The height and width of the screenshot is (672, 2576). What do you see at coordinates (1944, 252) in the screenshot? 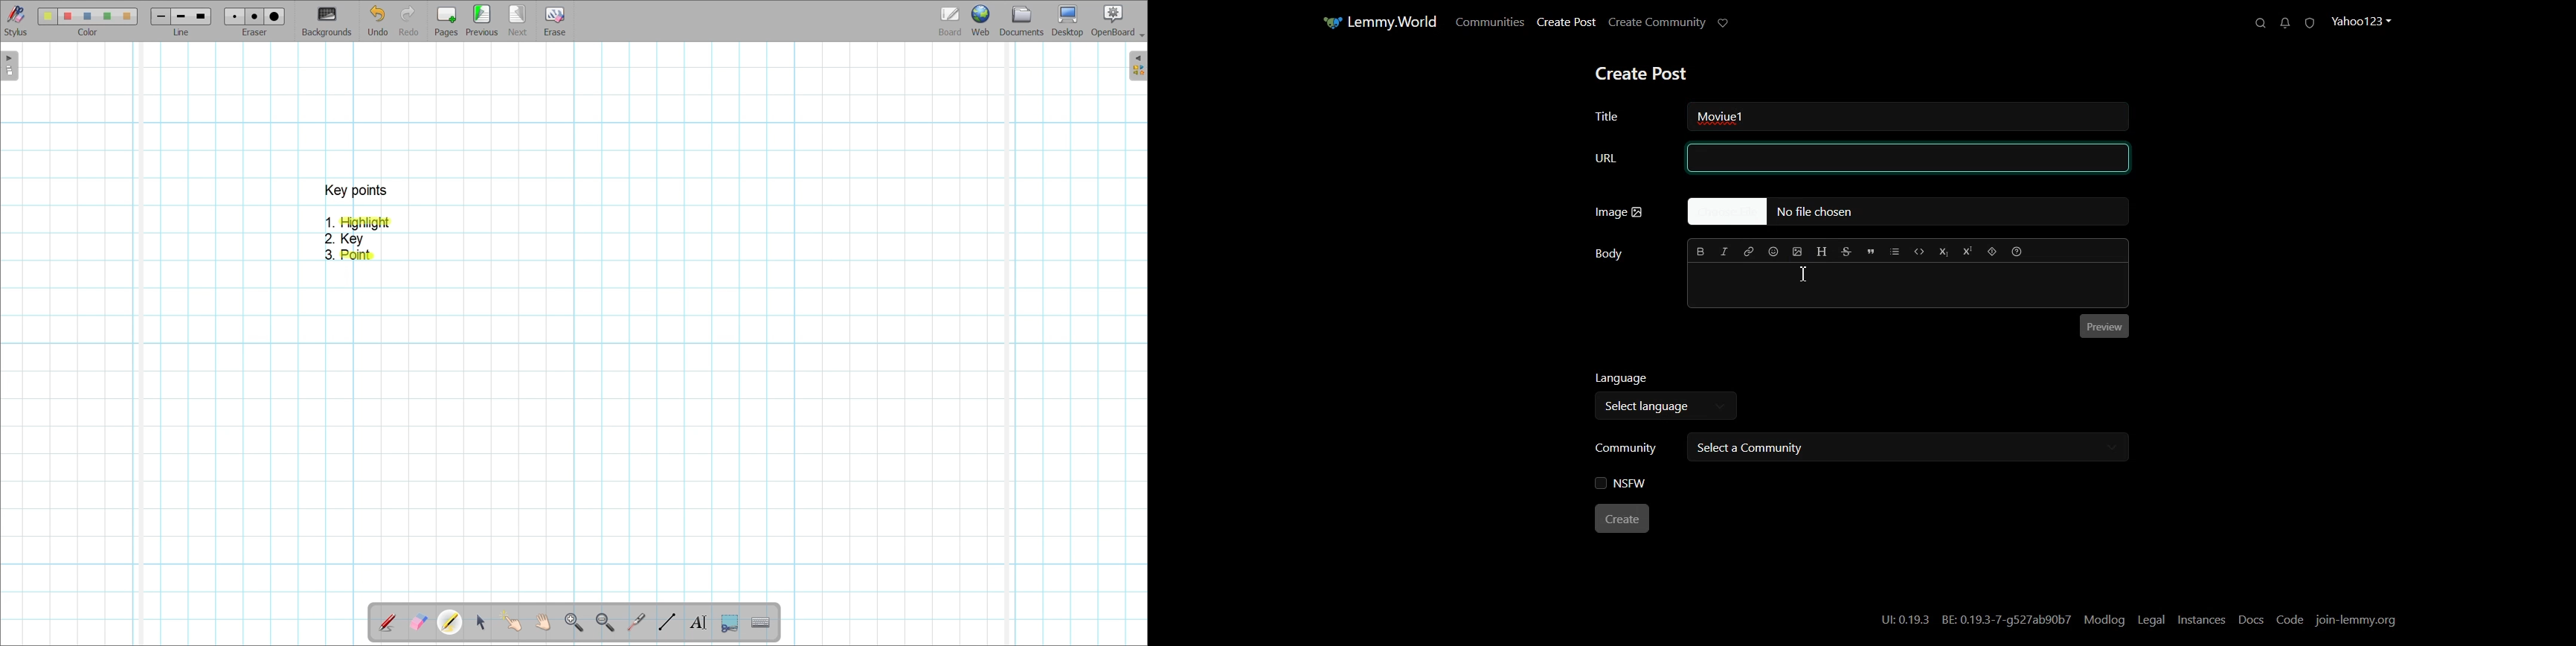
I see `Subscript` at bounding box center [1944, 252].